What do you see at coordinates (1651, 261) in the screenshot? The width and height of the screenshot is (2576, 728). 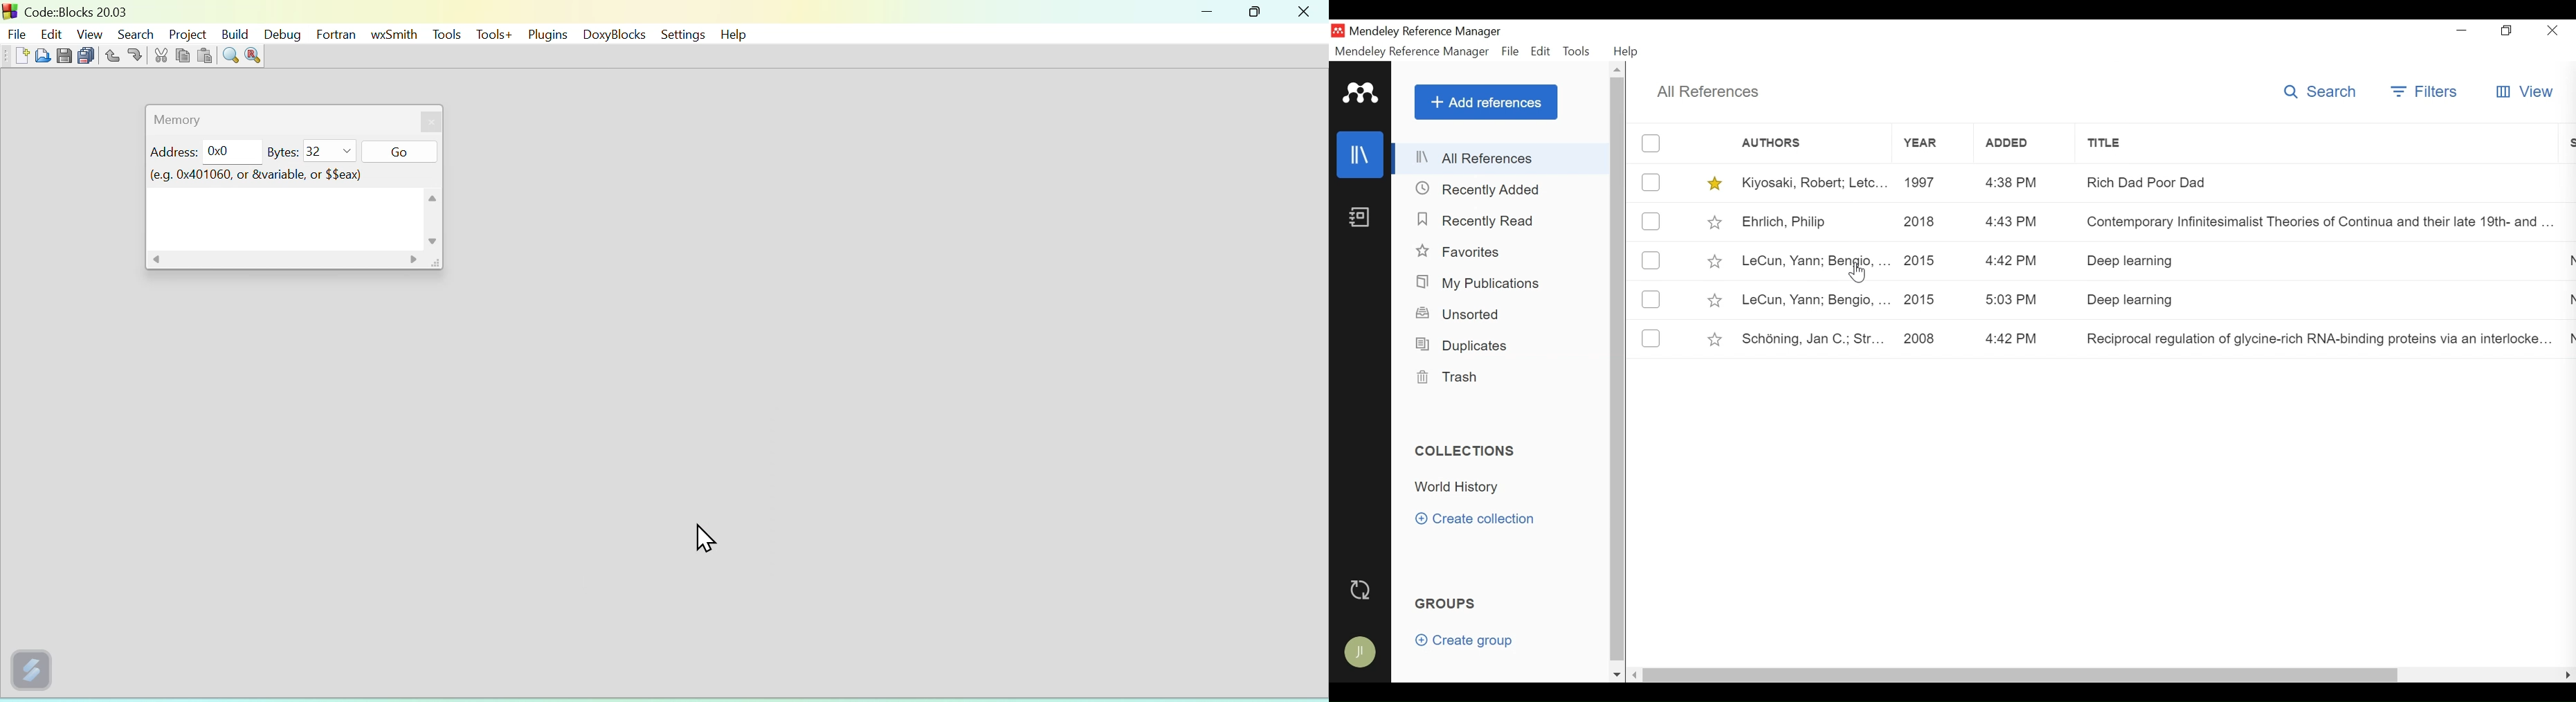 I see `(un)select` at bounding box center [1651, 261].